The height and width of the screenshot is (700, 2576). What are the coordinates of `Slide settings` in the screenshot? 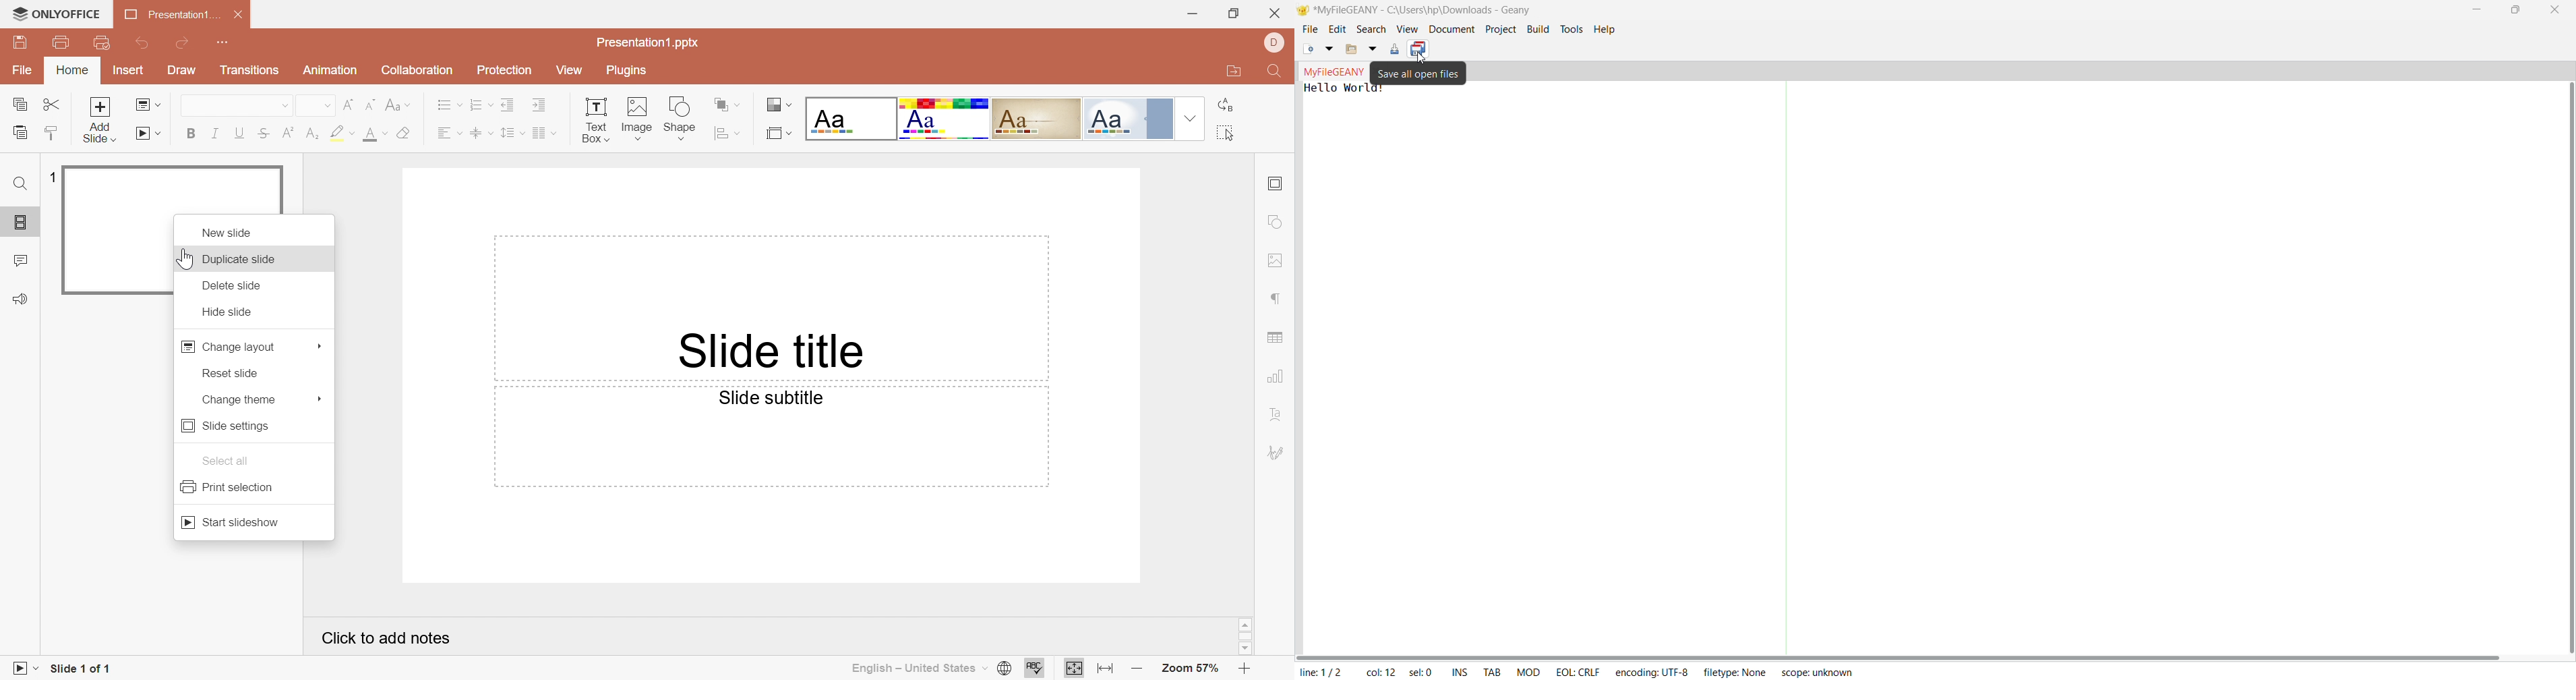 It's located at (1275, 183).